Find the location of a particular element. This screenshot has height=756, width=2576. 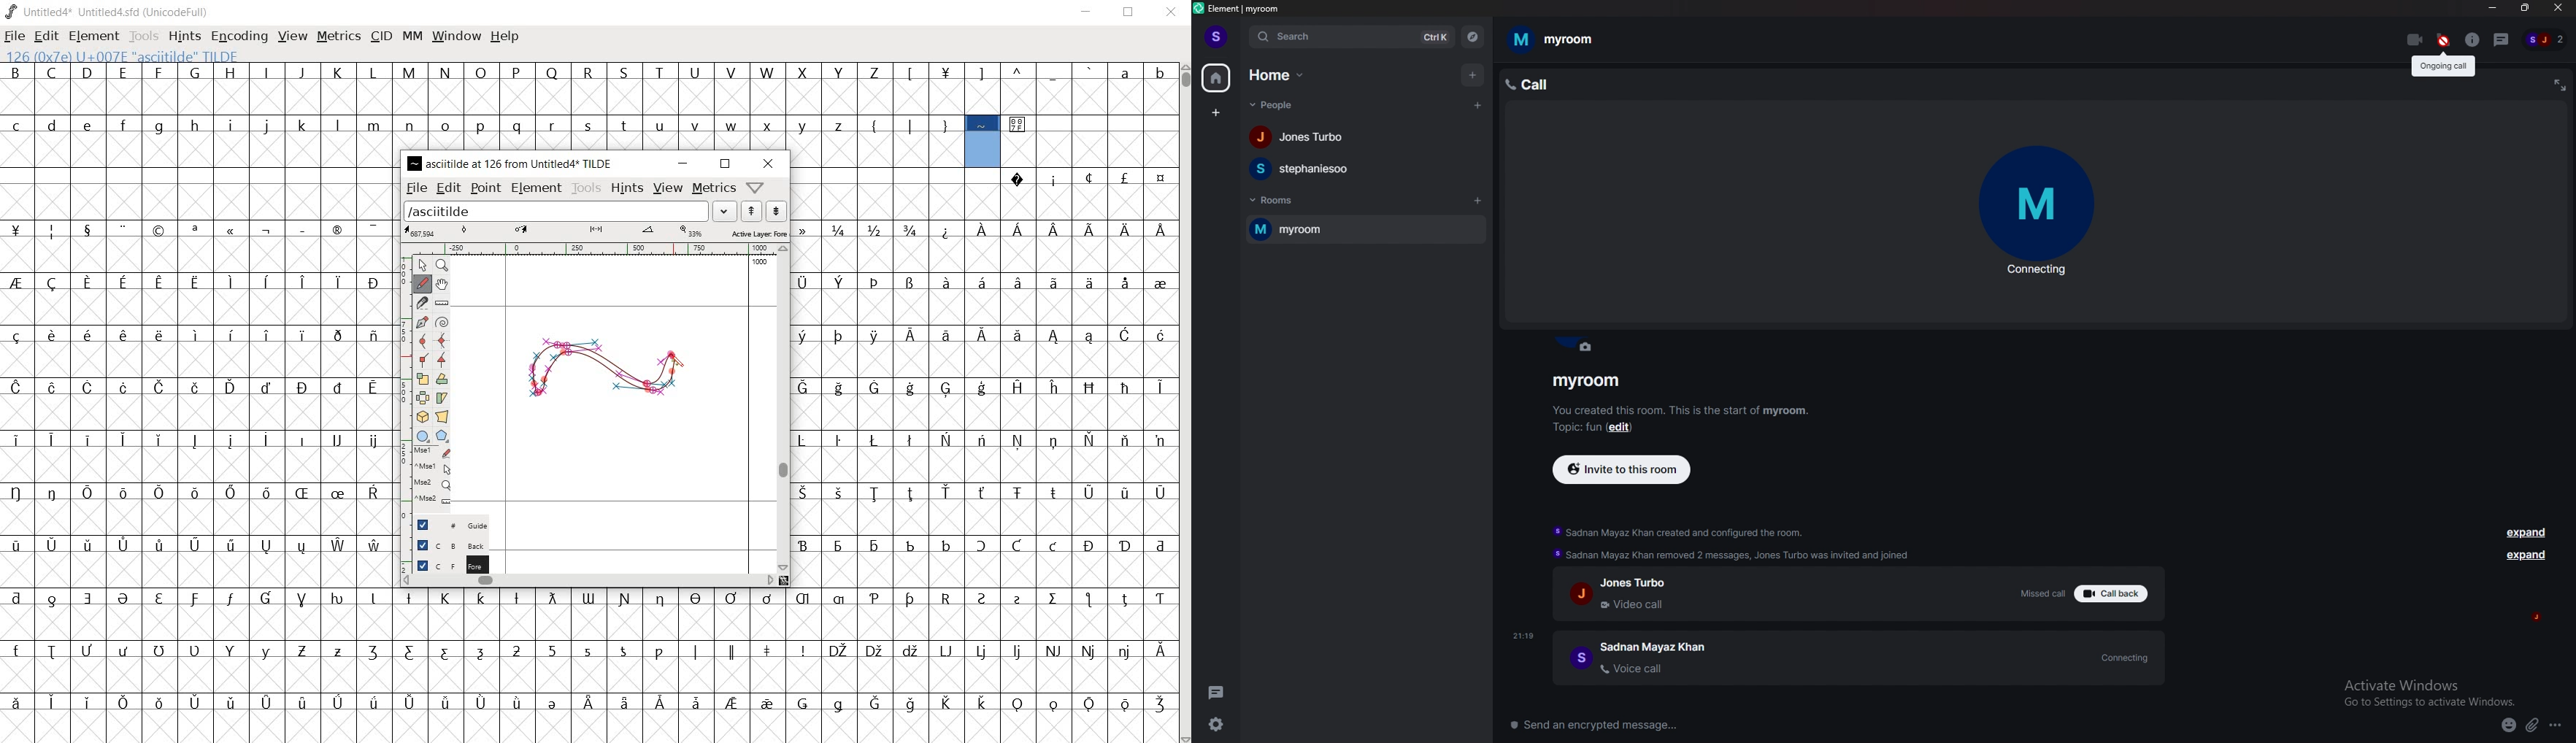

pointer is located at coordinates (422, 265).